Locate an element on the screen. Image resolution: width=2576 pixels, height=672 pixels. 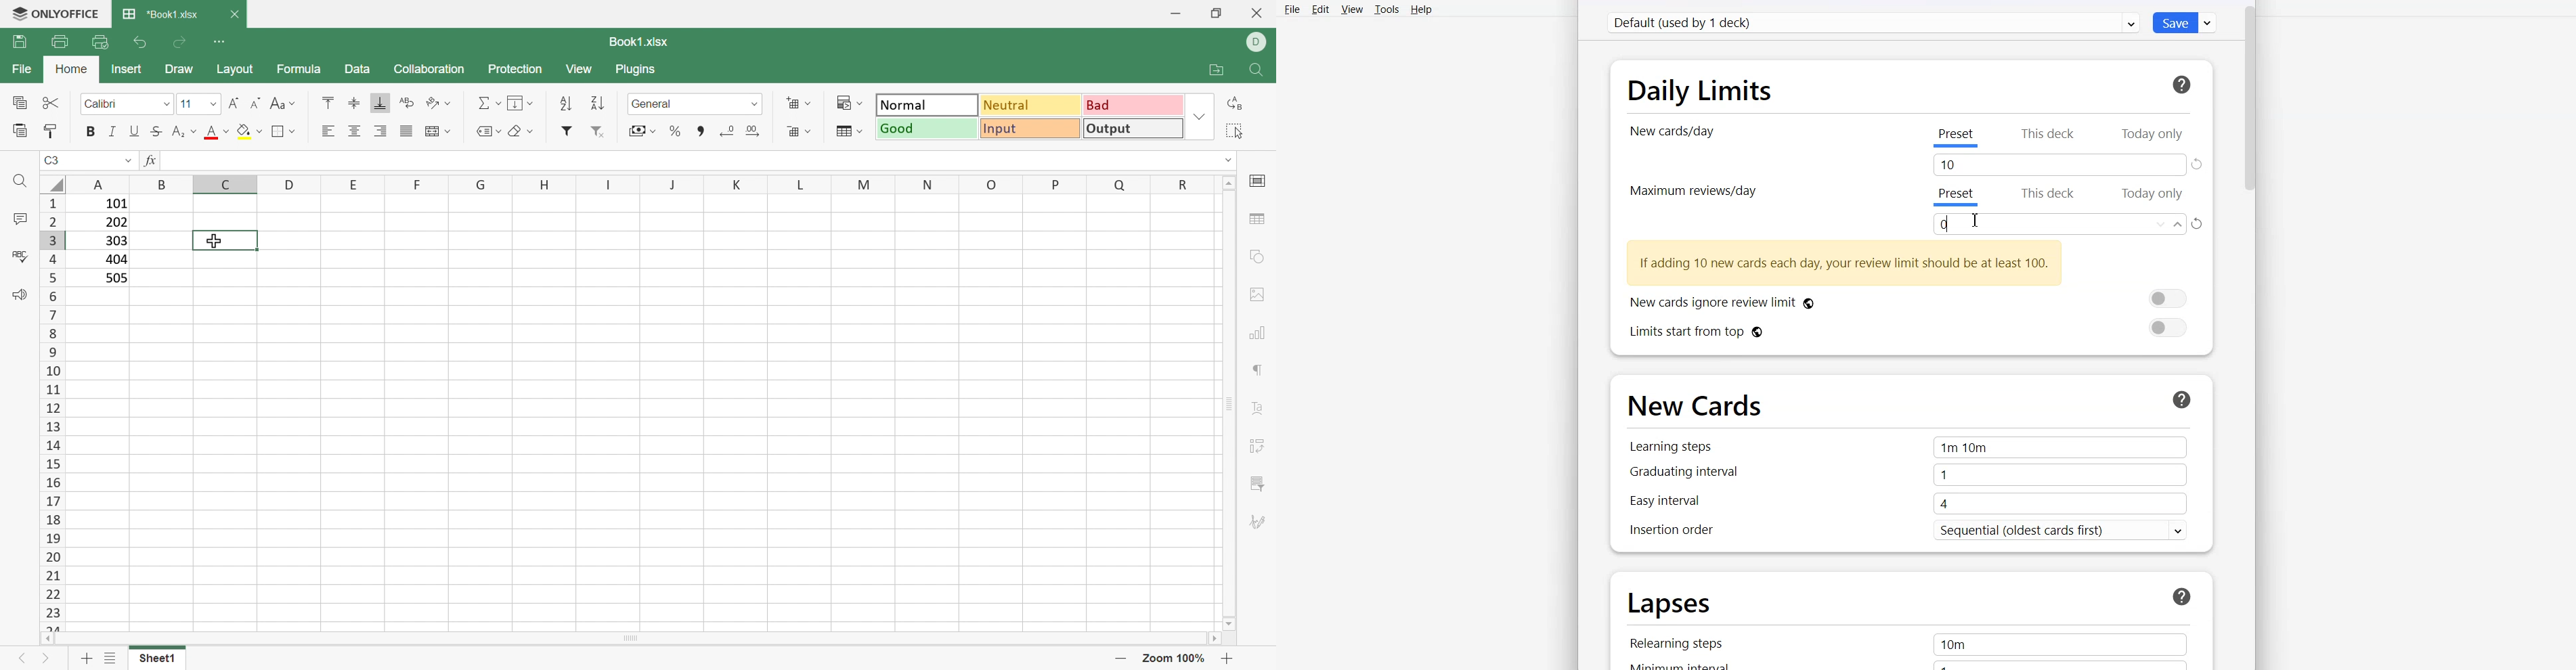
chart settings is located at coordinates (1262, 334).